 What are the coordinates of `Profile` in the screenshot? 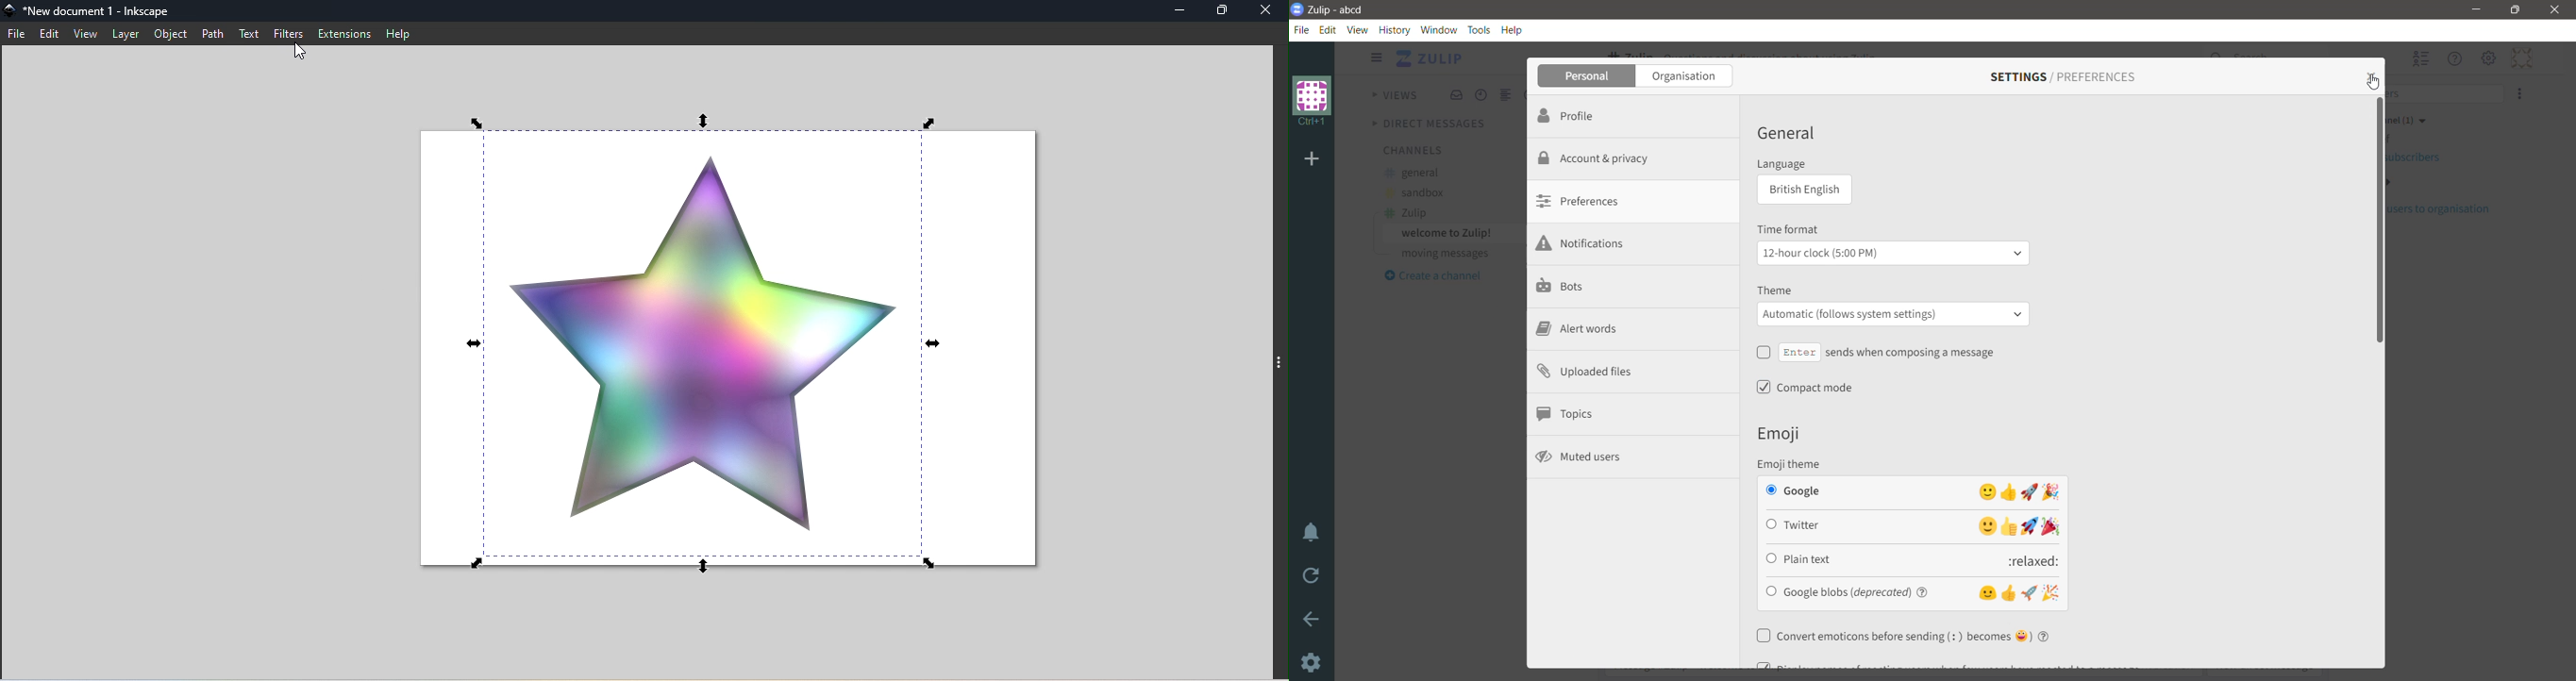 It's located at (1579, 118).